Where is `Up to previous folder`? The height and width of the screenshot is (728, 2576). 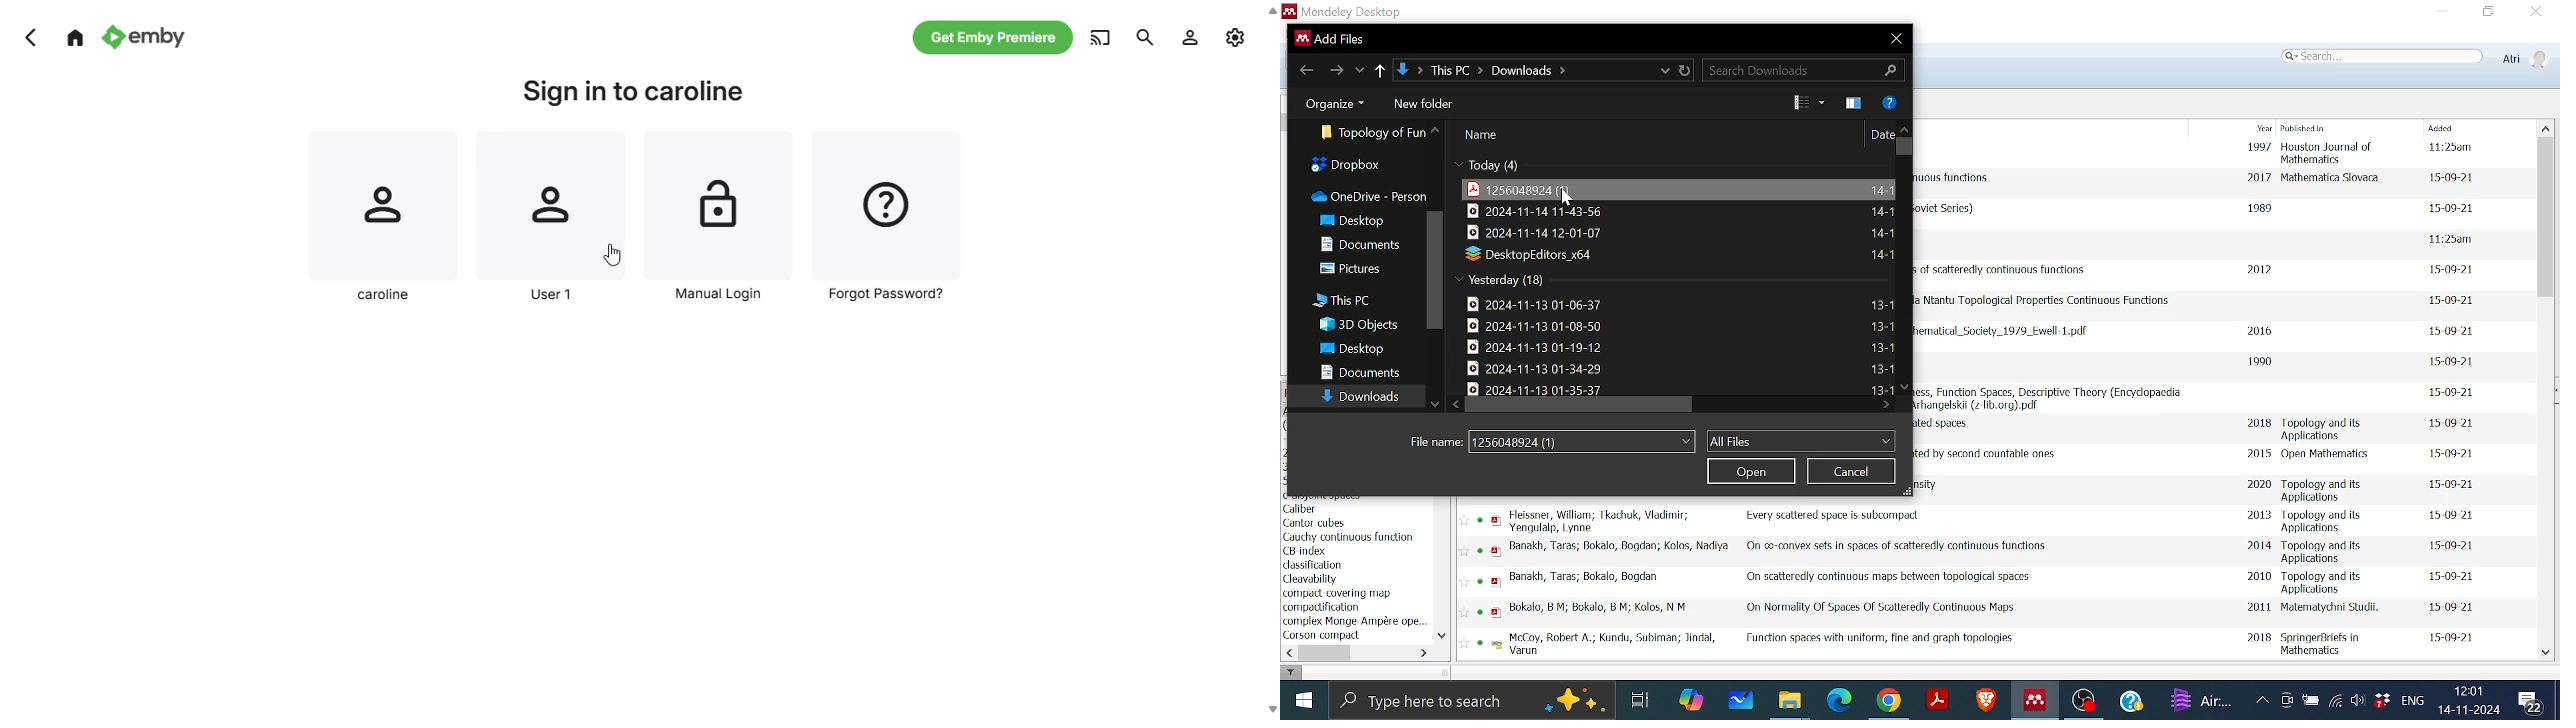 Up to previous folder is located at coordinates (1381, 69).